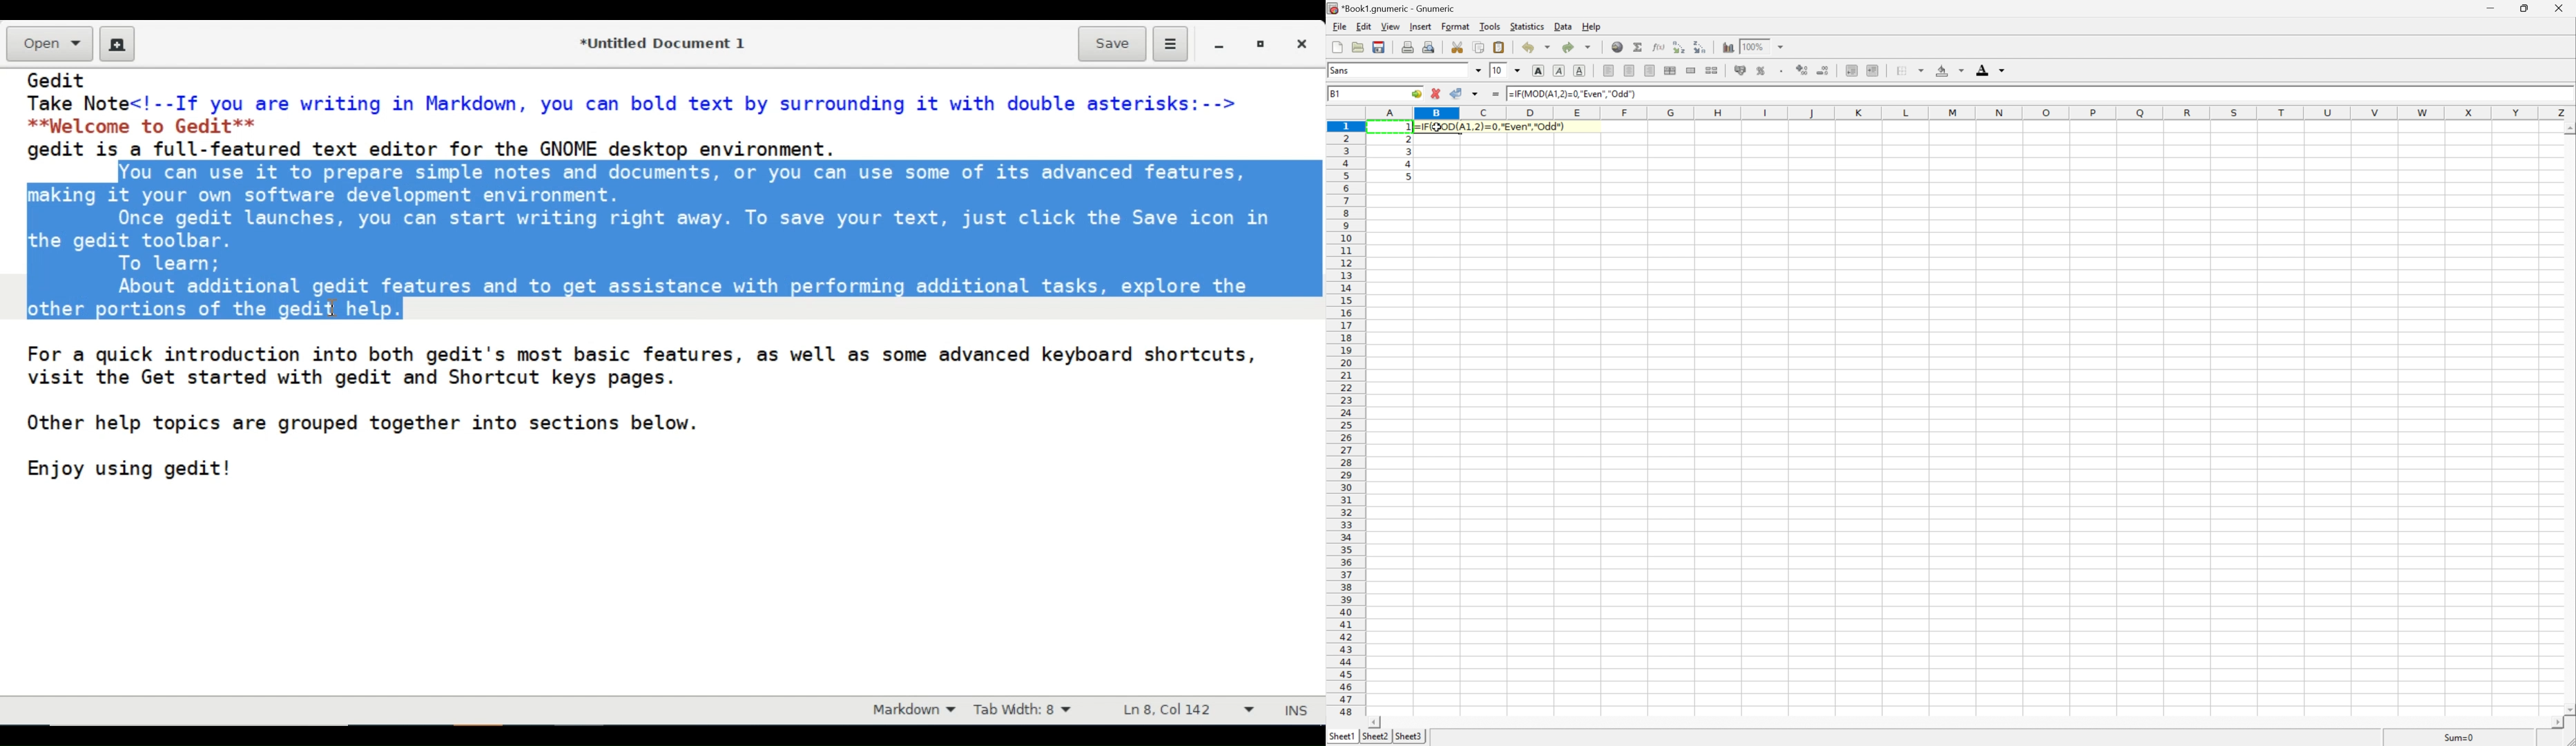 Image resolution: width=2576 pixels, height=756 pixels. Describe the element at coordinates (1780, 47) in the screenshot. I see `Drop Down` at that location.